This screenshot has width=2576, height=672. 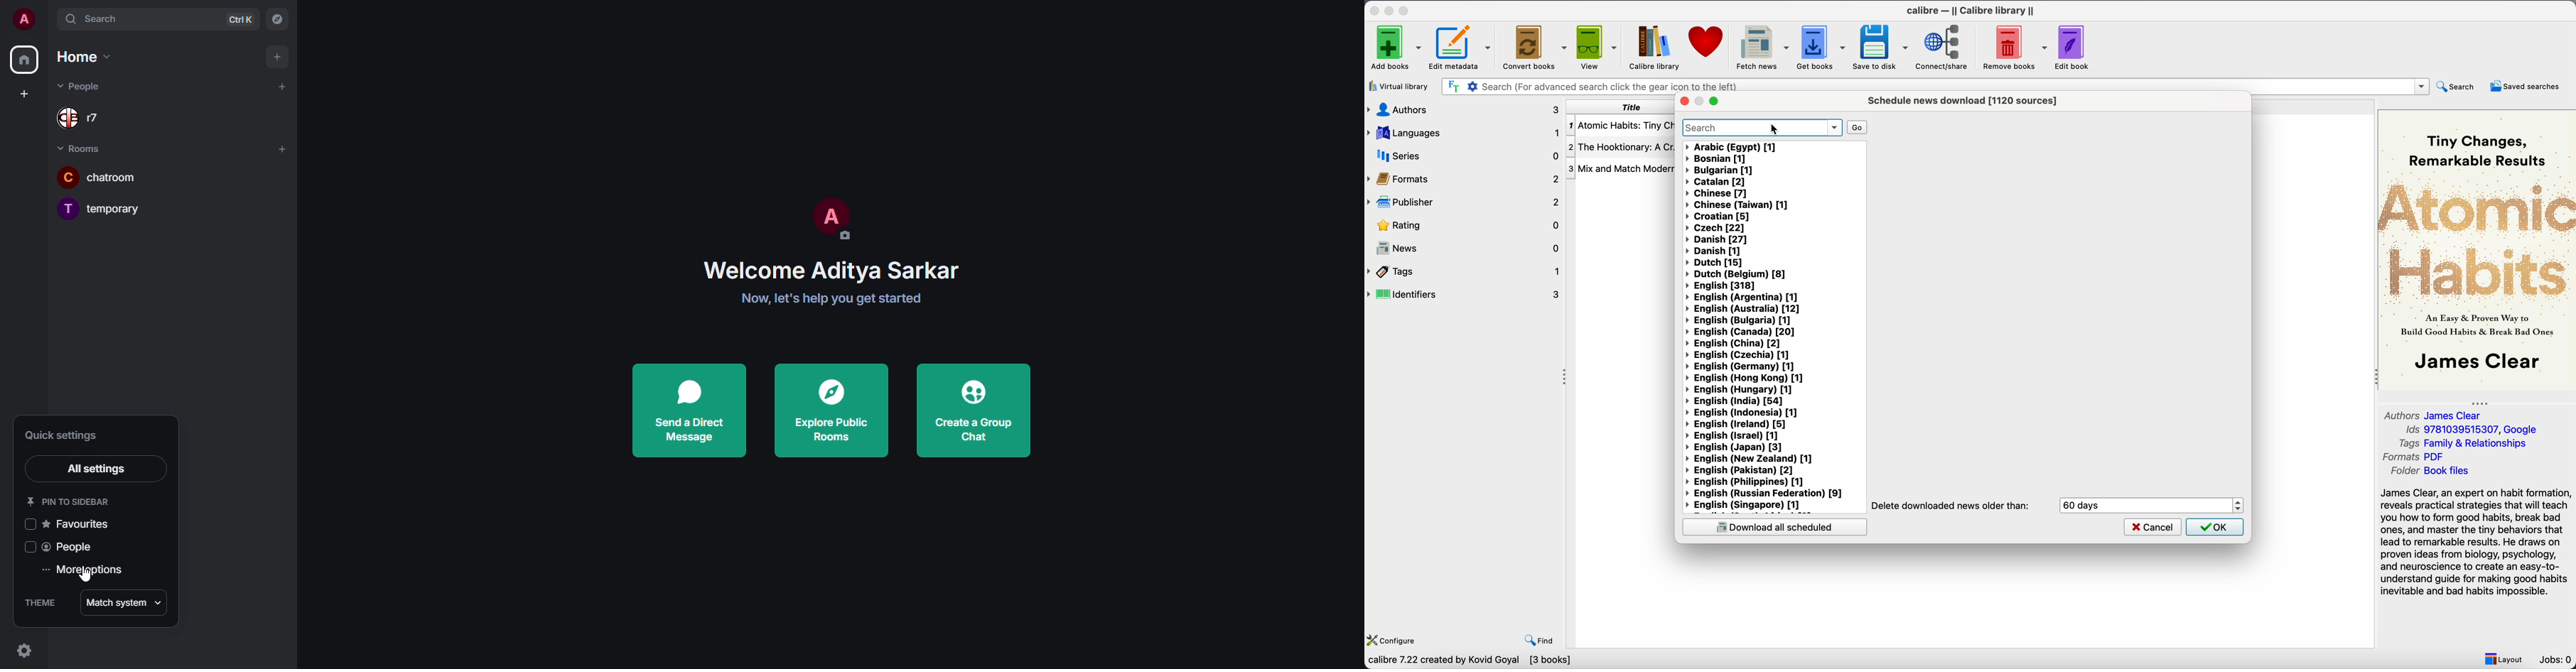 What do you see at coordinates (28, 547) in the screenshot?
I see `click to enable` at bounding box center [28, 547].